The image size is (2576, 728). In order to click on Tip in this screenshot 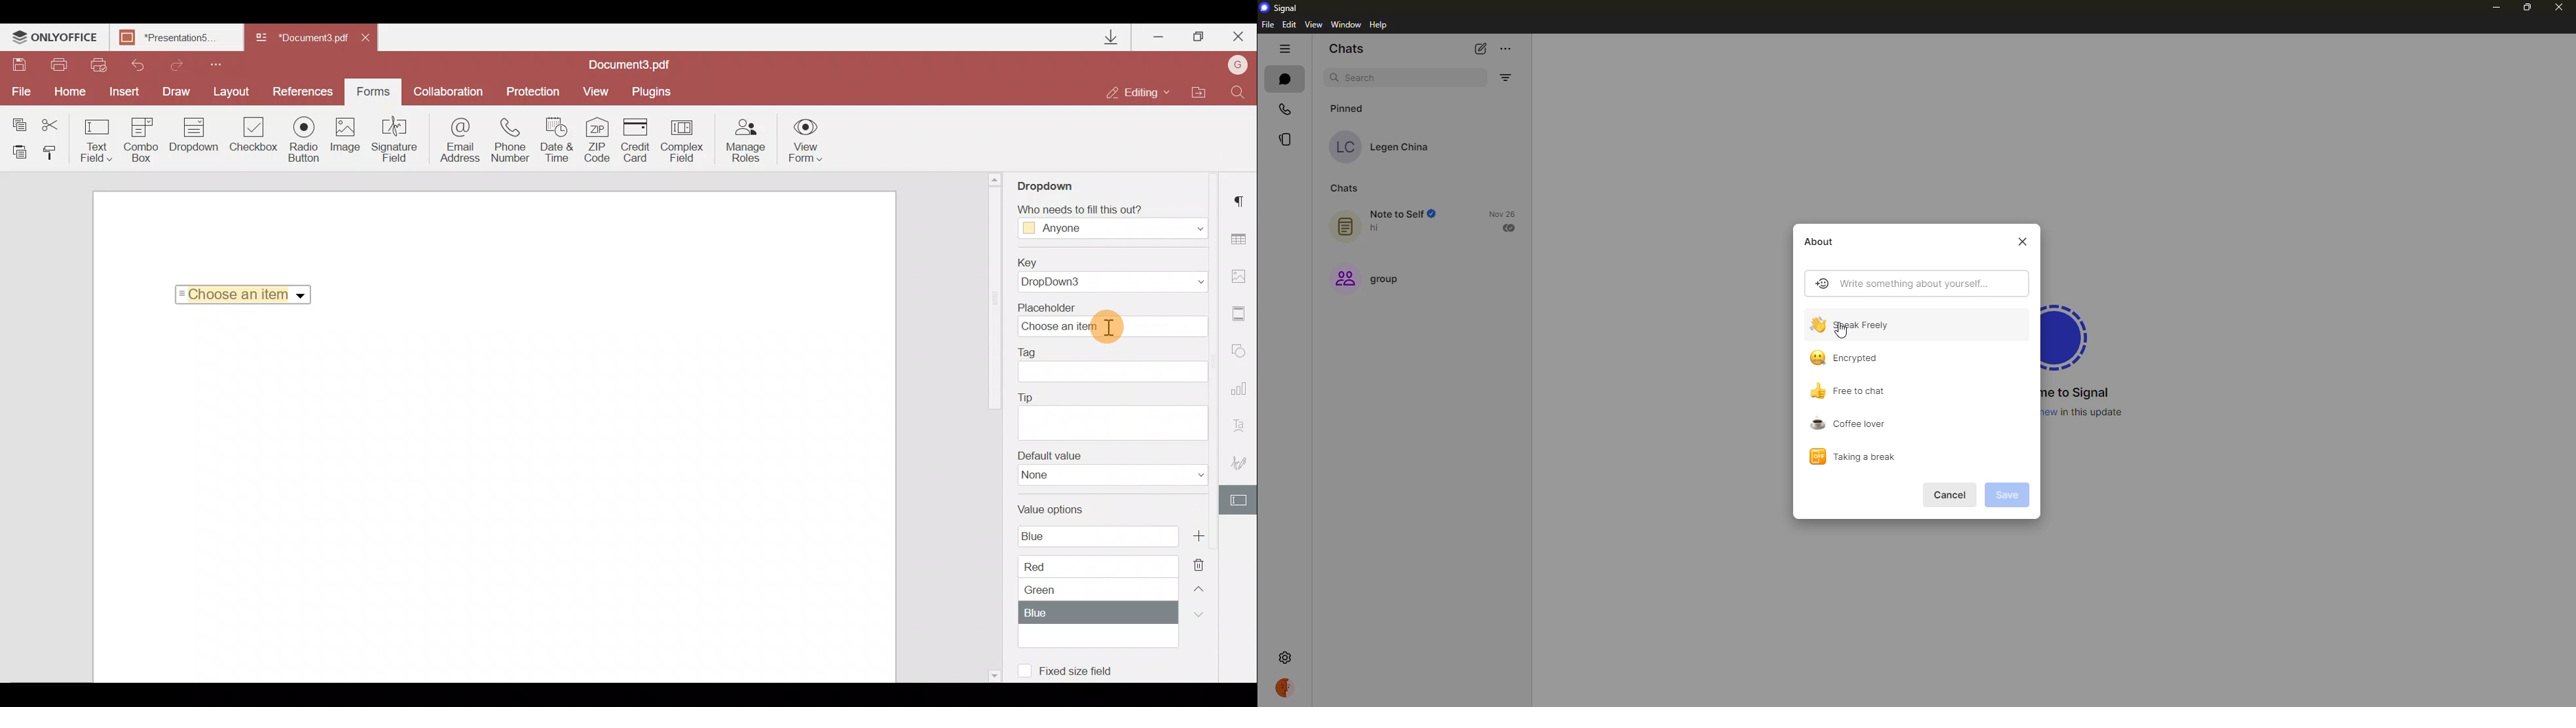, I will do `click(1113, 414)`.